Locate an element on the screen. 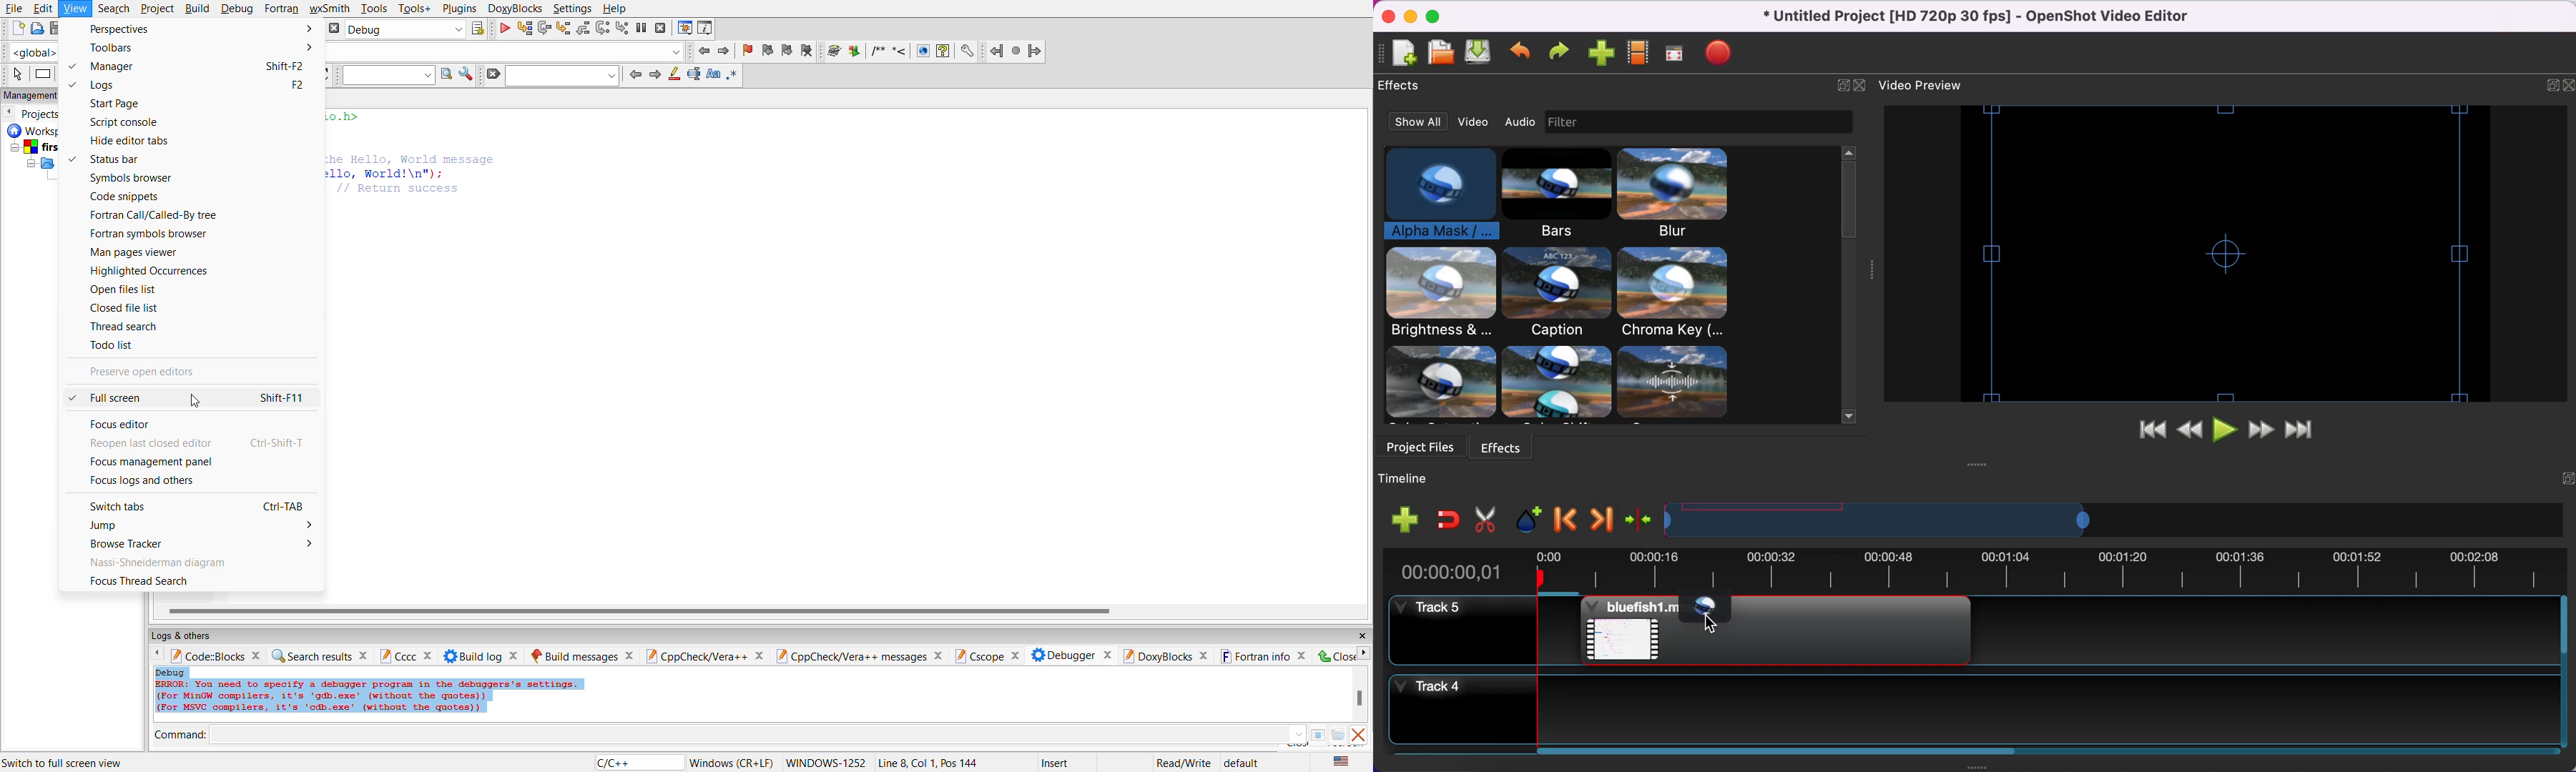  fortran is located at coordinates (282, 9).